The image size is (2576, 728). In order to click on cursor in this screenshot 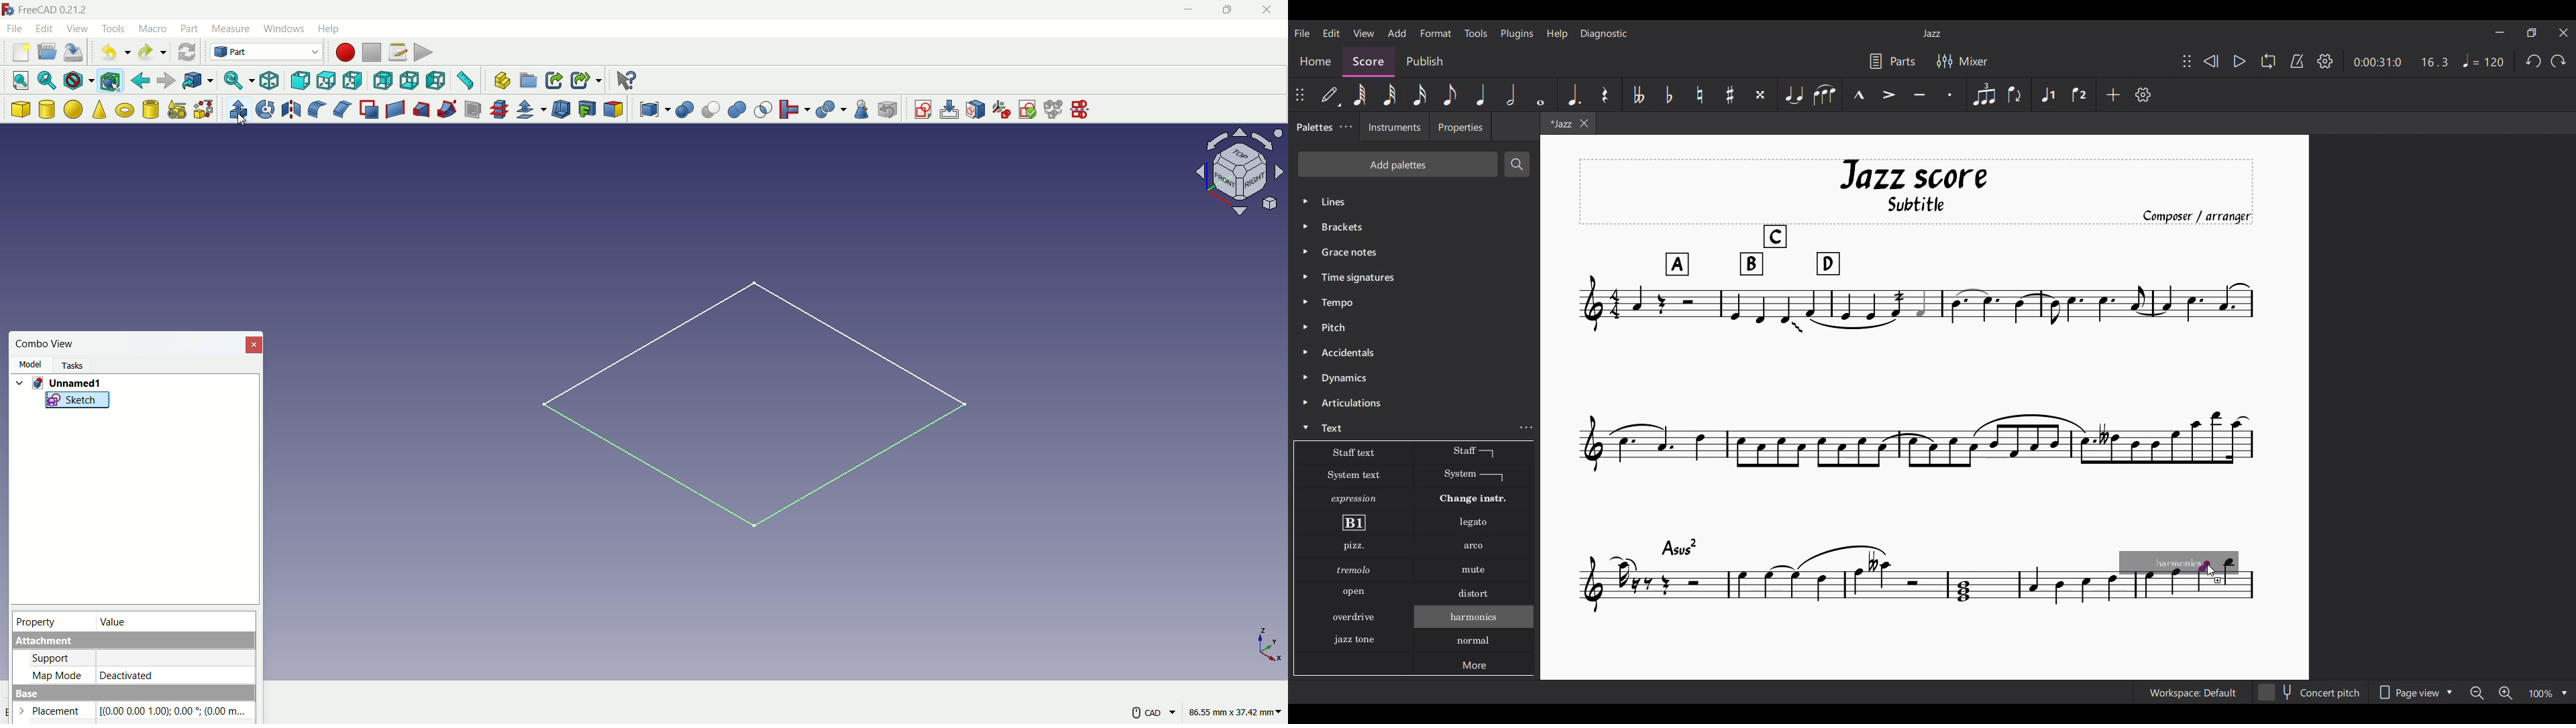, I will do `click(241, 120)`.